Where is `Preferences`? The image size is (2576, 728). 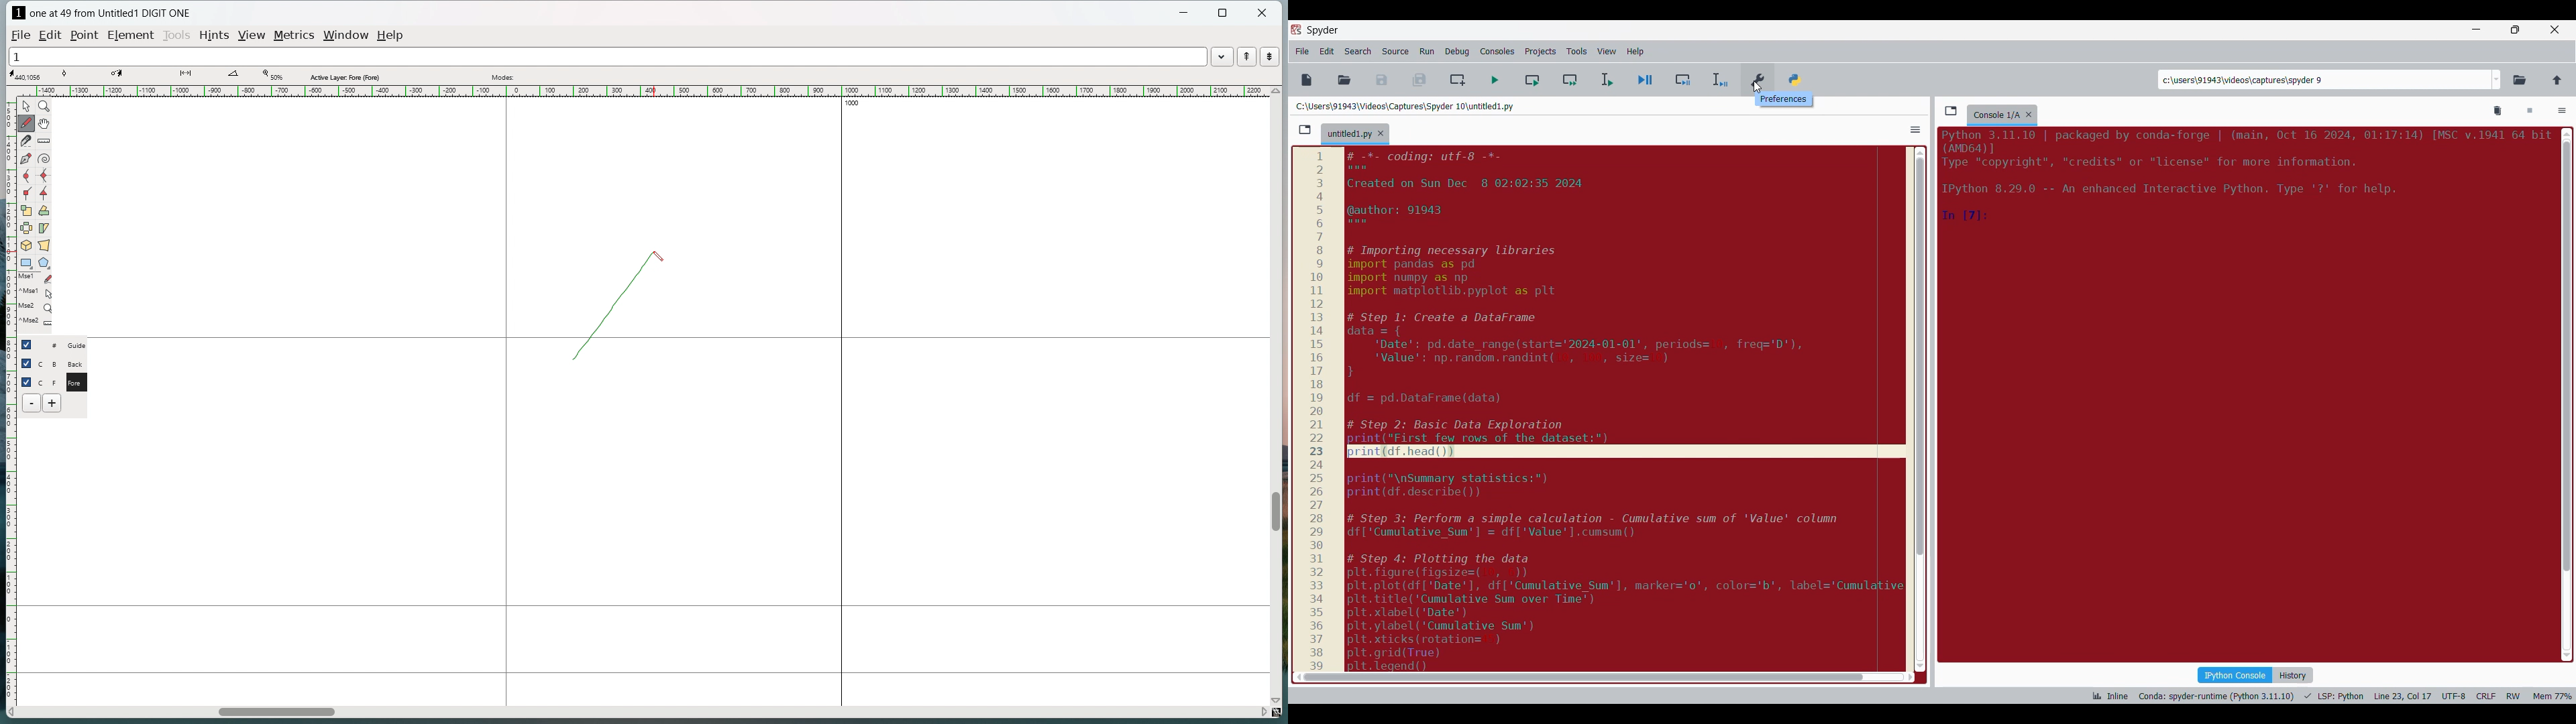 Preferences is located at coordinates (1759, 77).